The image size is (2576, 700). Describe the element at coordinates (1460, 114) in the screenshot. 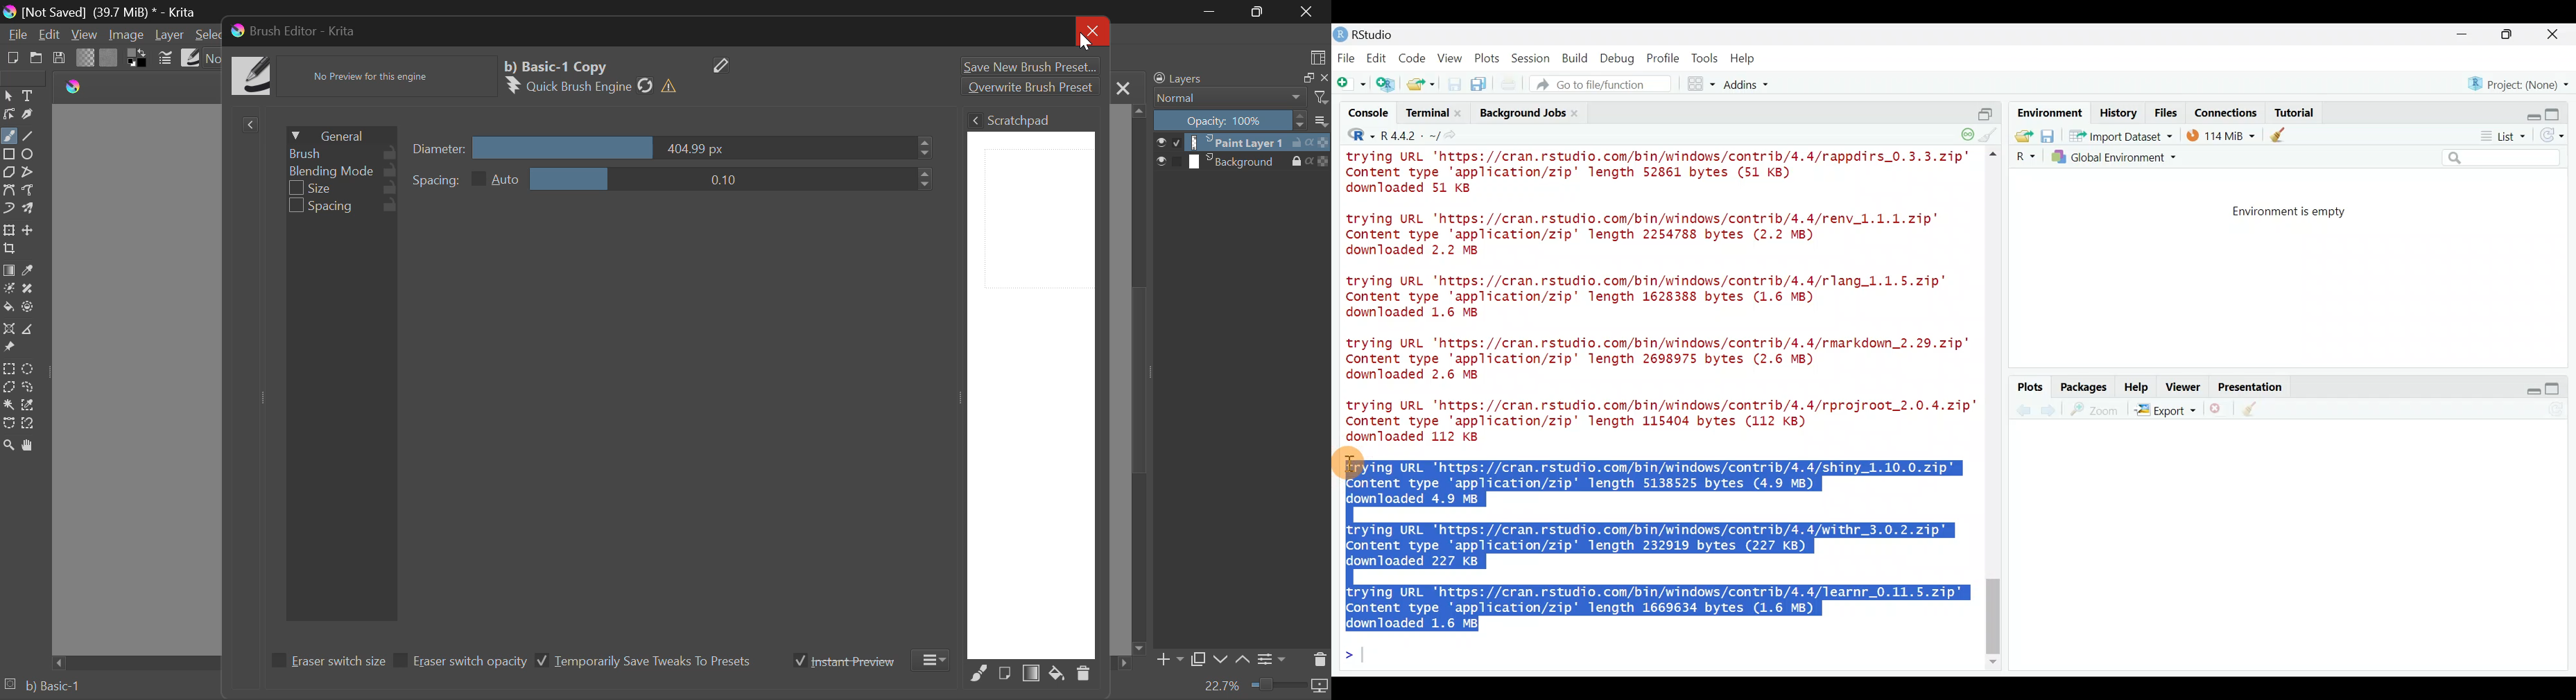

I see `close terminal` at that location.